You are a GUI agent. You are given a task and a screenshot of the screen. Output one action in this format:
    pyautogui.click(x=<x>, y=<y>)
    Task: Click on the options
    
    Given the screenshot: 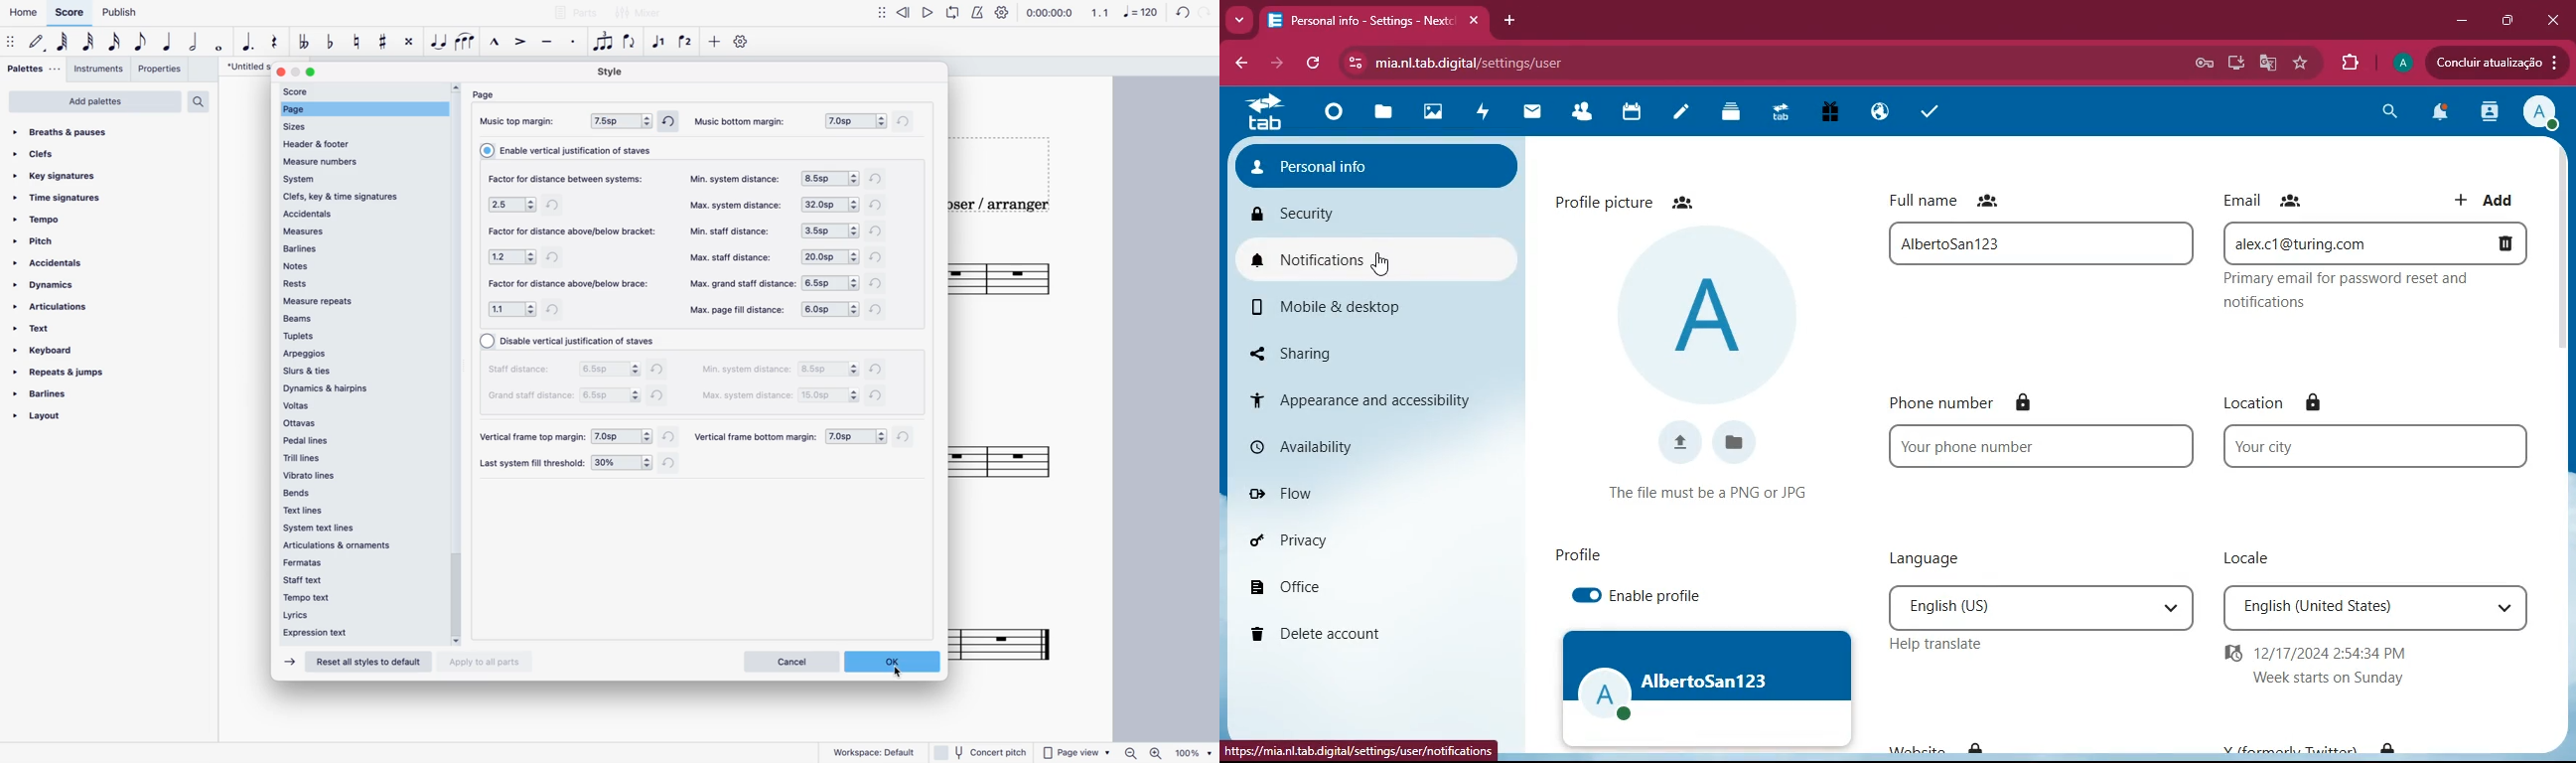 What is the action you would take?
    pyautogui.click(x=830, y=255)
    